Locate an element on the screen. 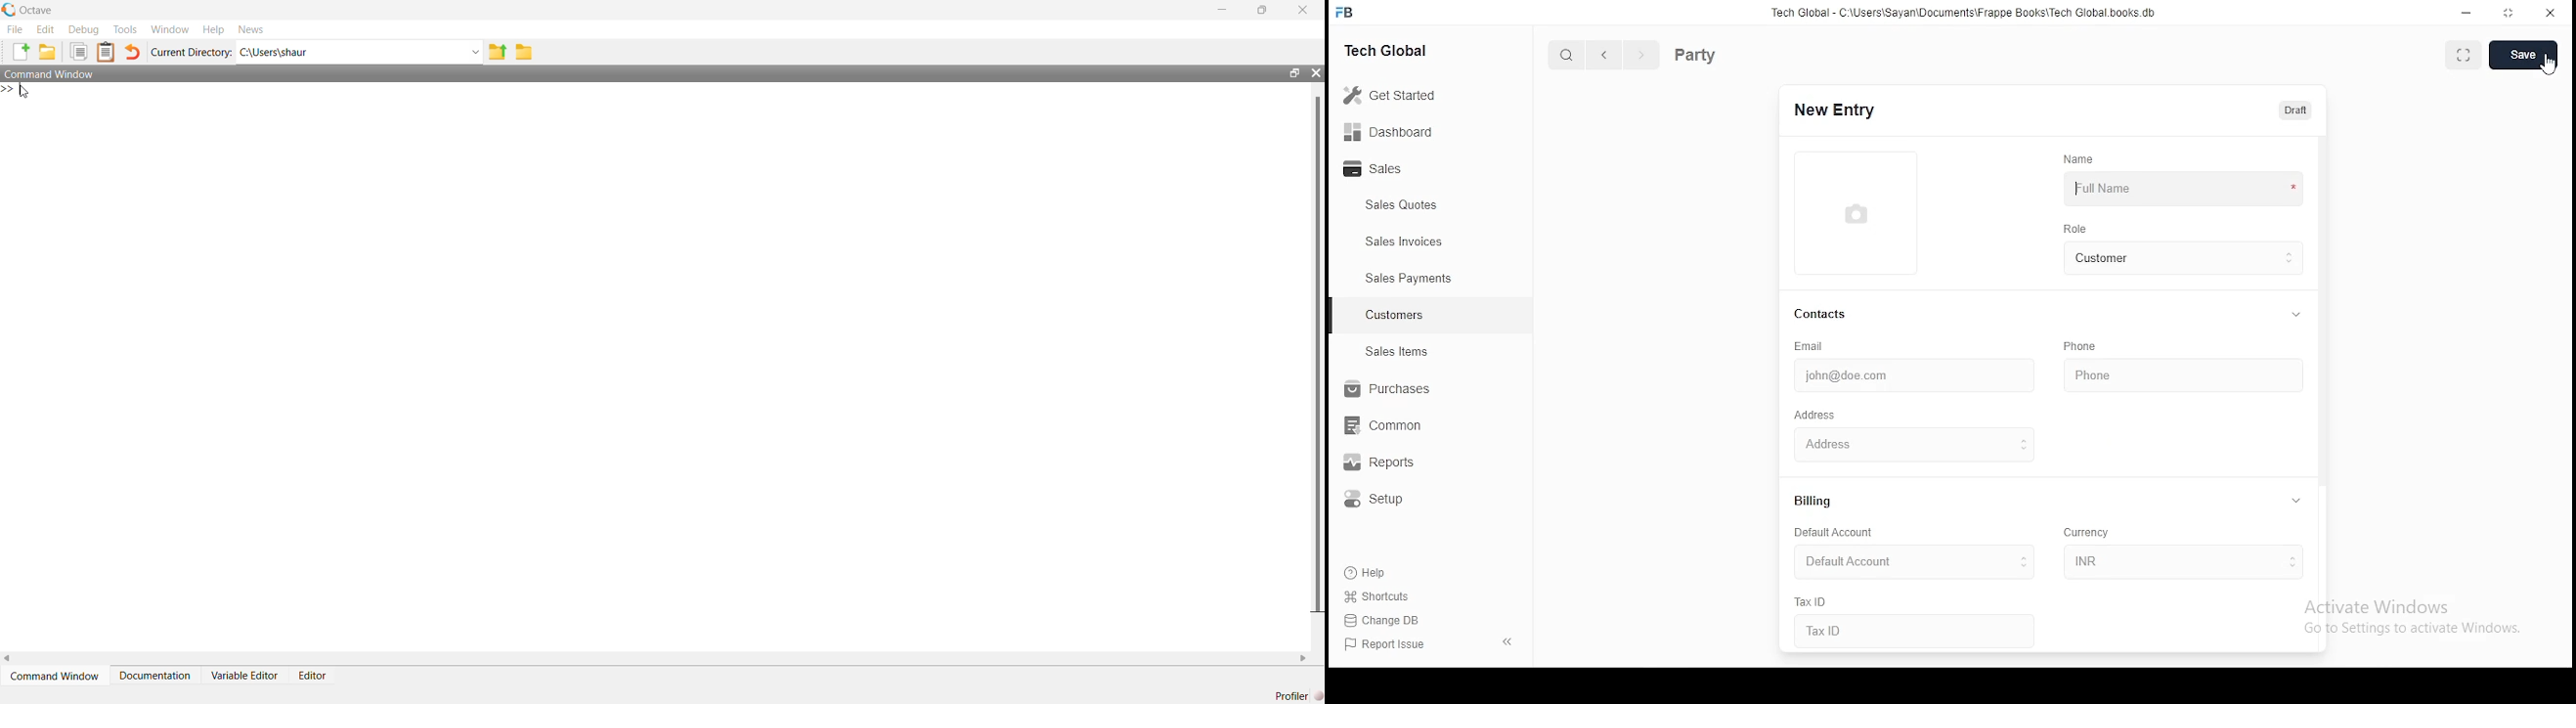 This screenshot has height=728, width=2576. save is located at coordinates (2522, 55).